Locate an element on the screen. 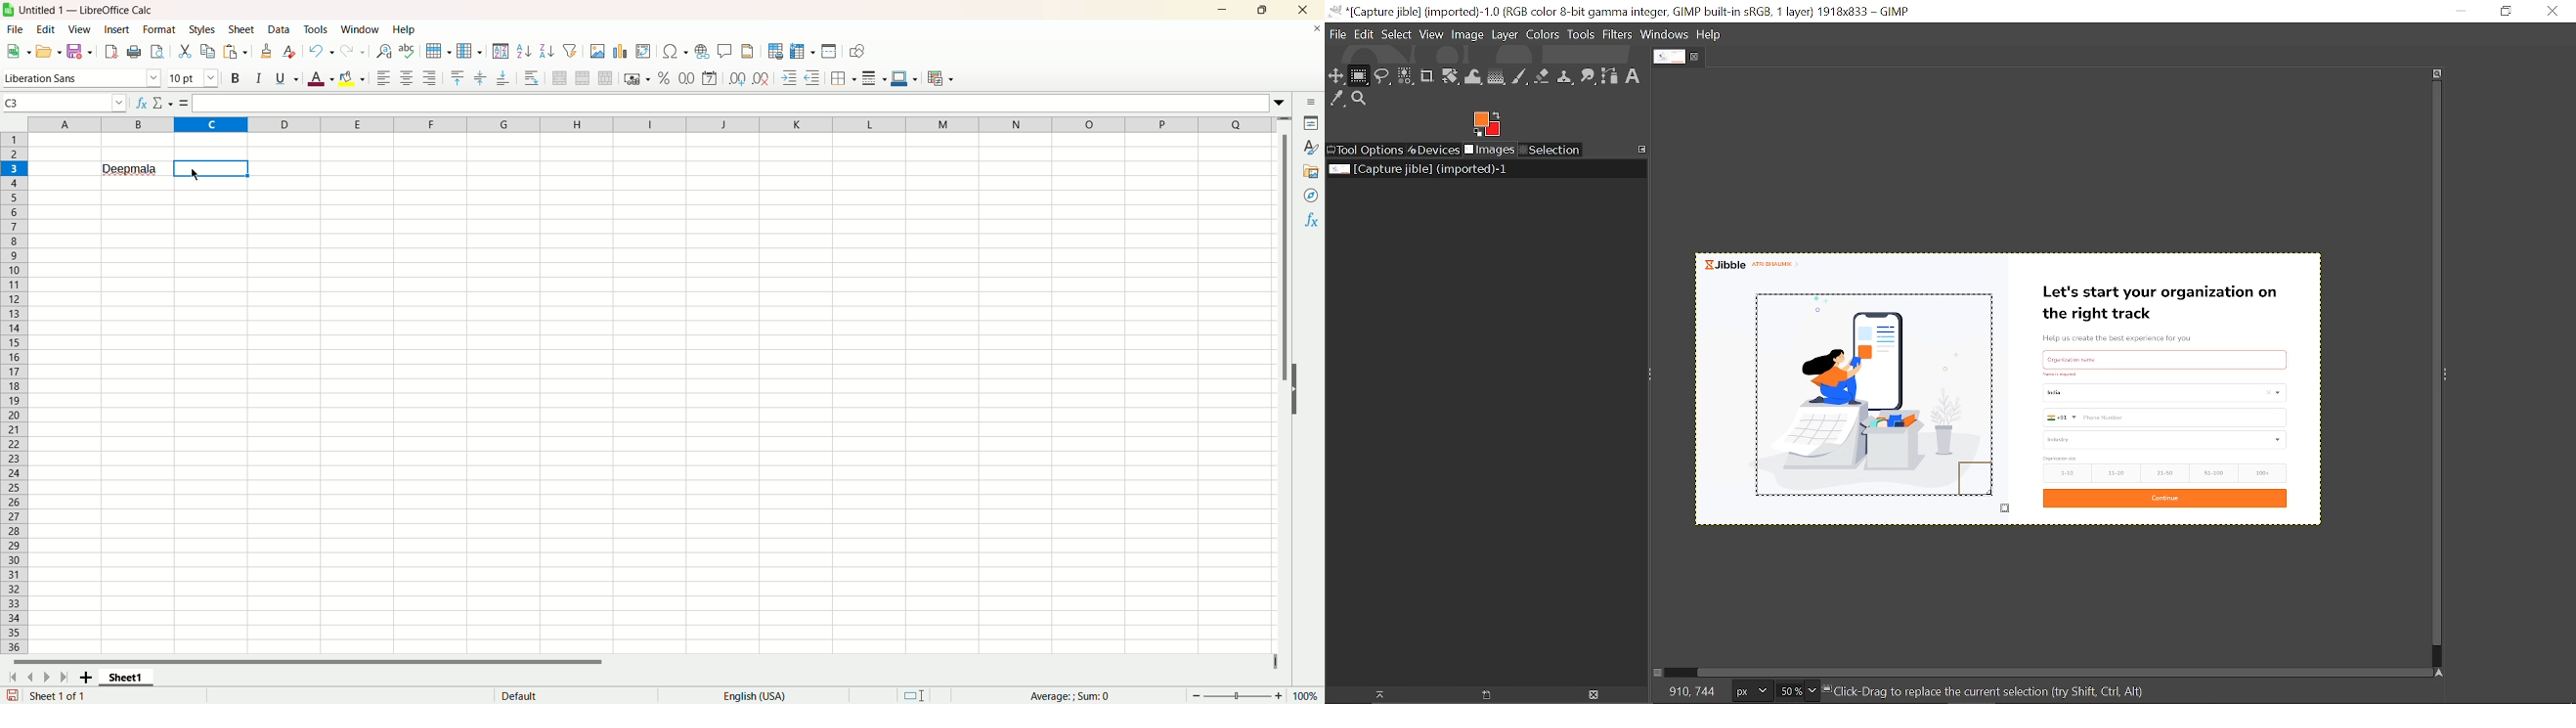  Navigate this window is located at coordinates (2438, 672).